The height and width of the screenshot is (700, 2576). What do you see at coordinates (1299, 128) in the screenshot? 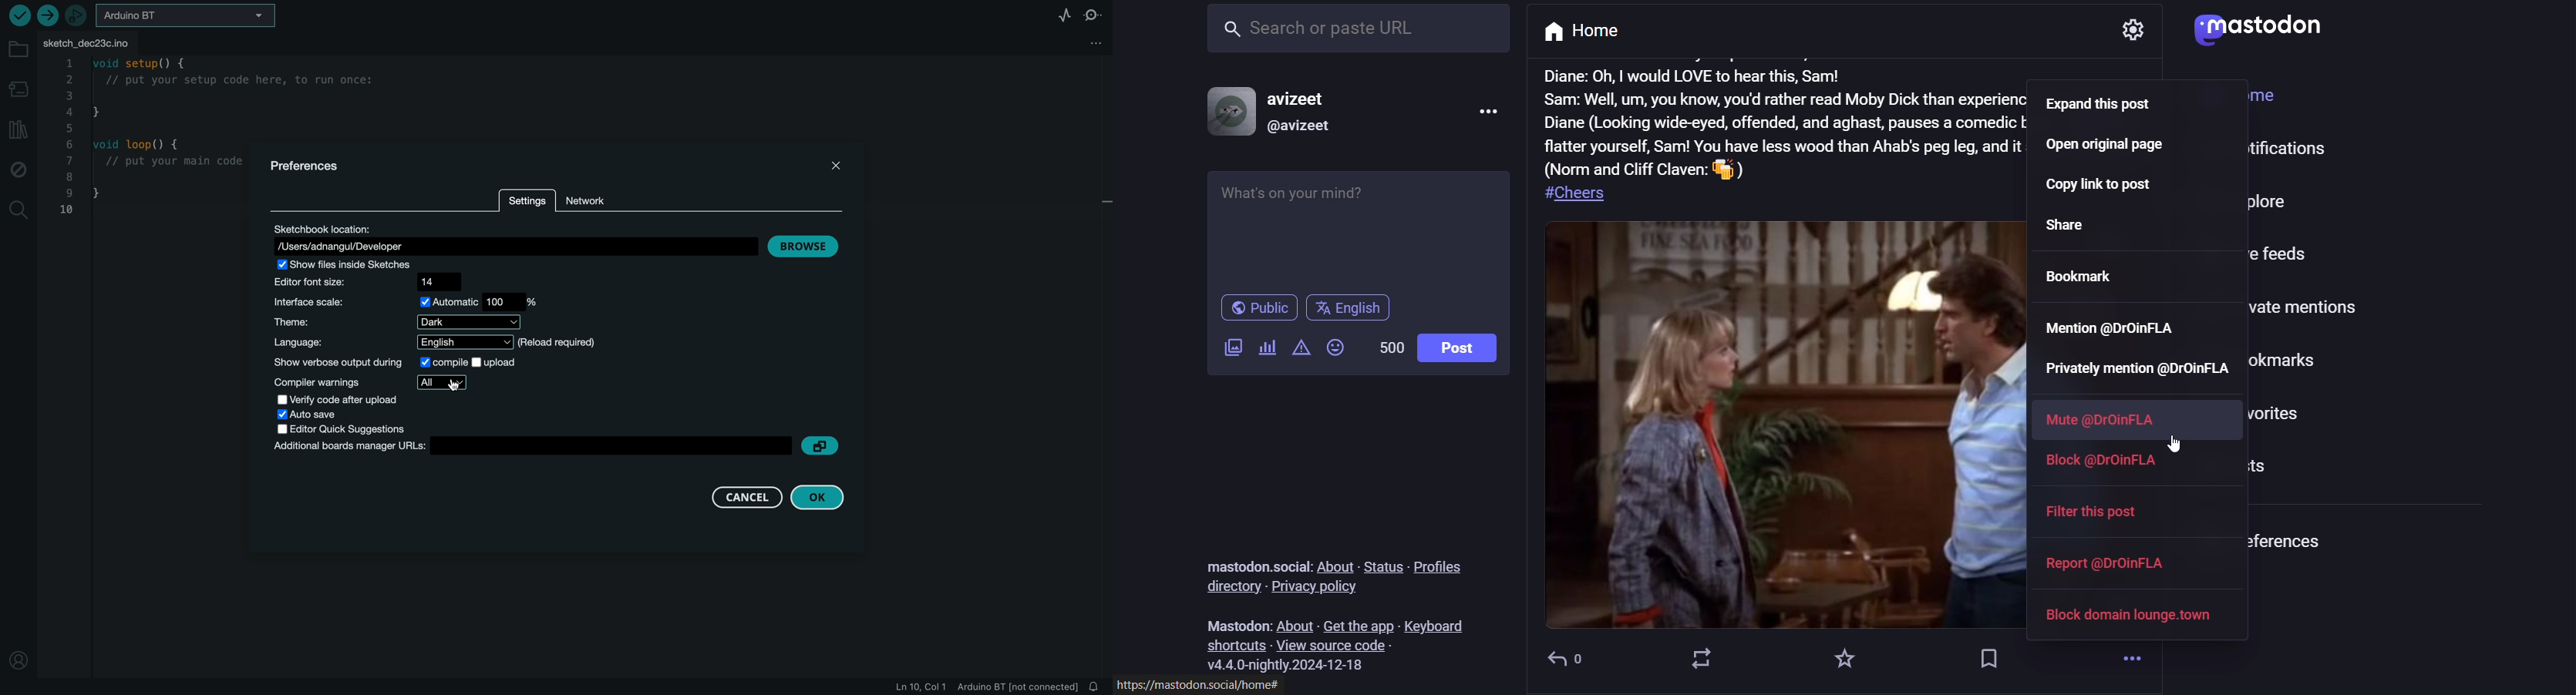
I see `@avizeet` at bounding box center [1299, 128].